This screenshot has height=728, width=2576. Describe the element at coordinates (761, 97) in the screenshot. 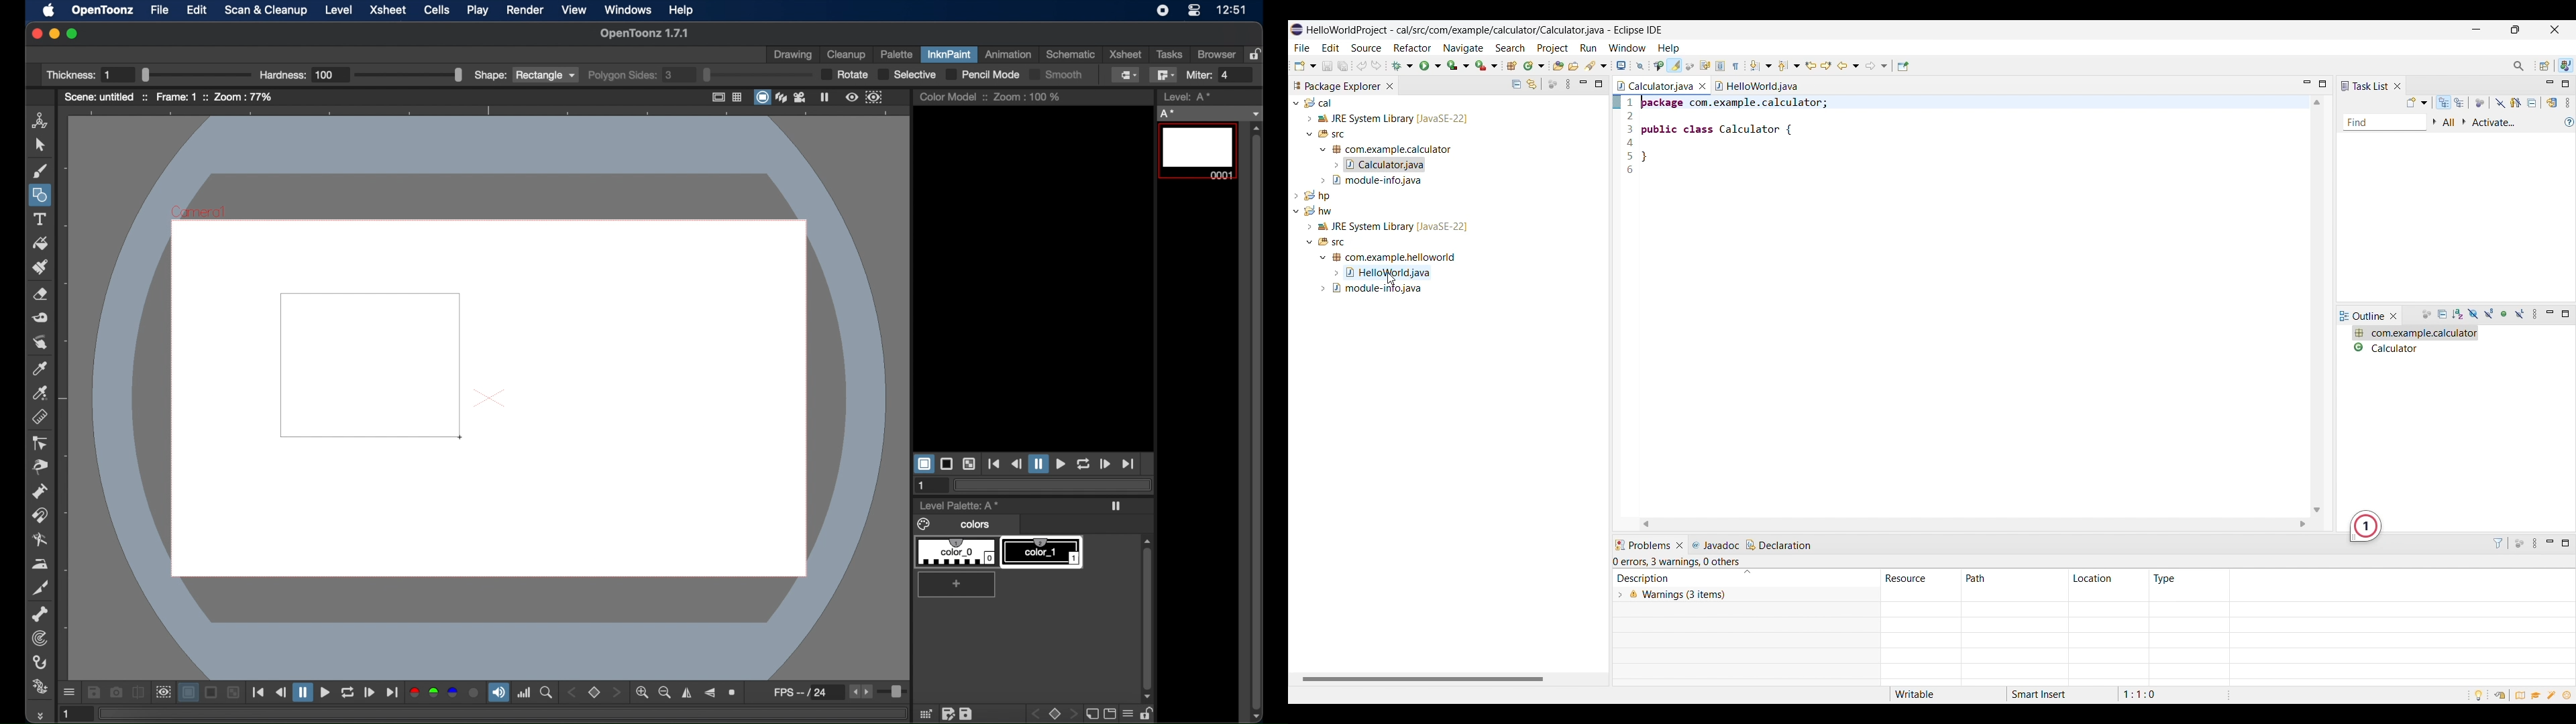

I see `camera stand view` at that location.